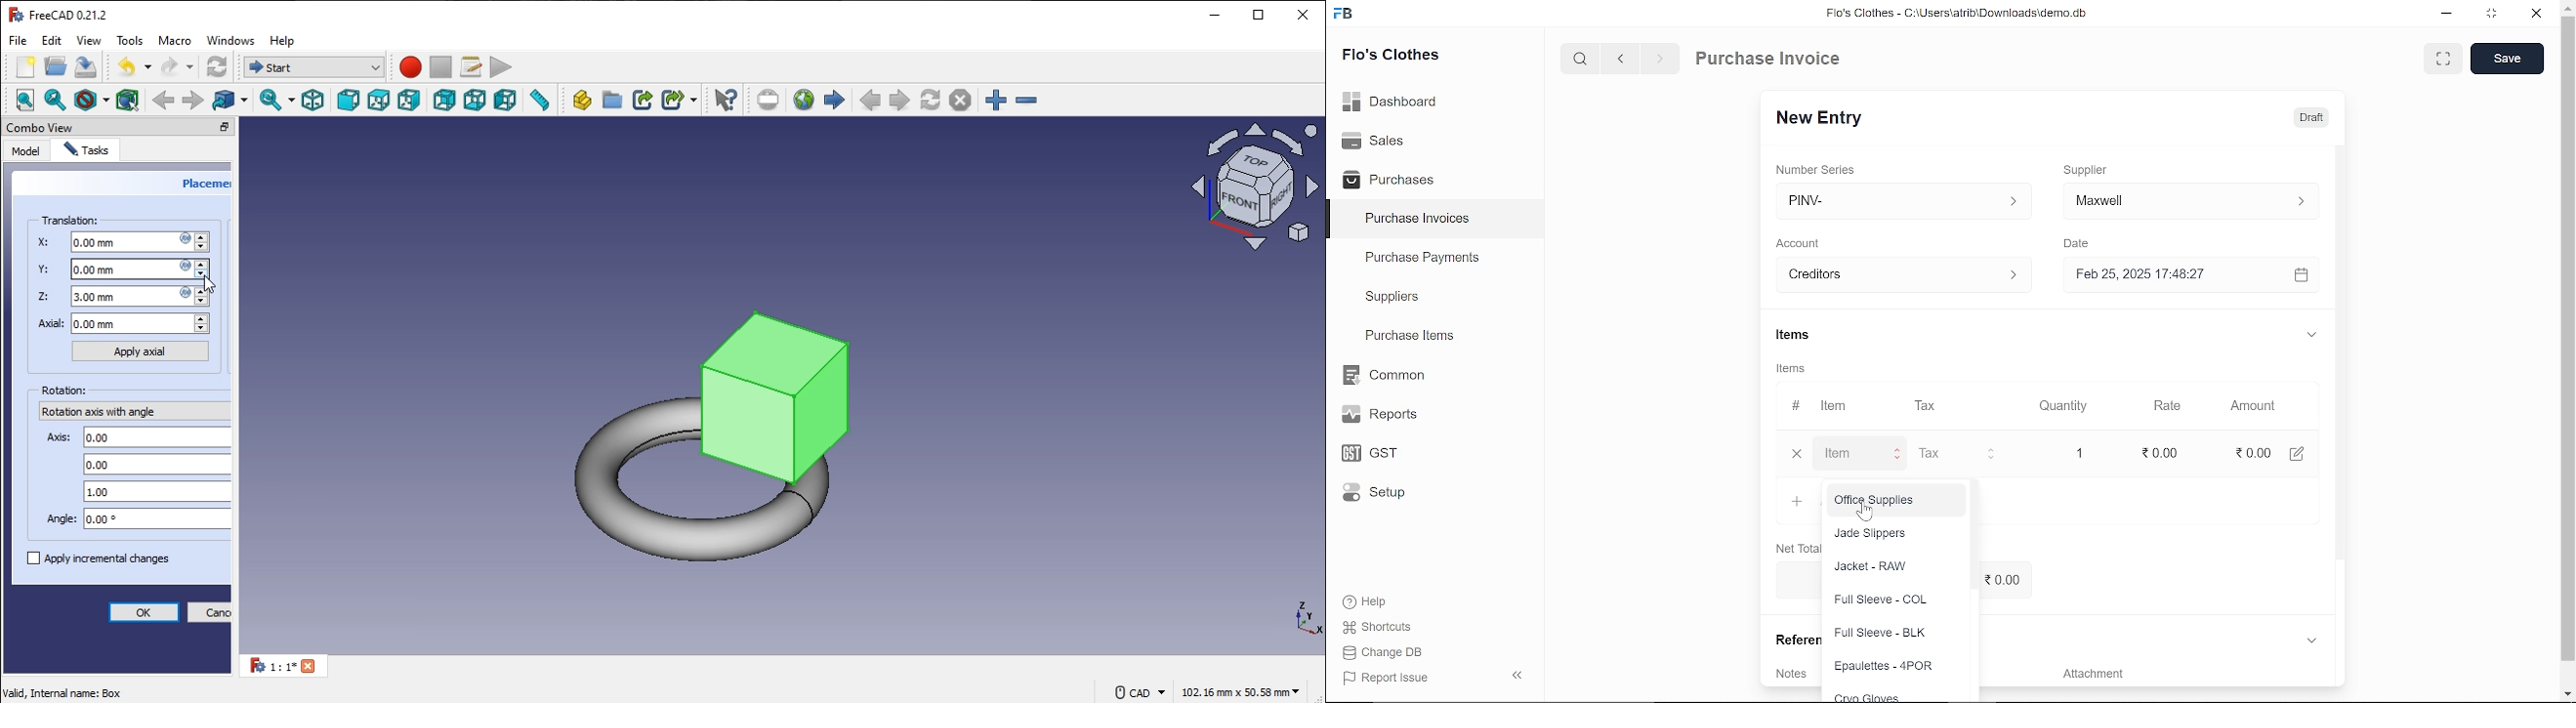 Image resolution: width=2576 pixels, height=728 pixels. I want to click on calender, so click(2308, 275).